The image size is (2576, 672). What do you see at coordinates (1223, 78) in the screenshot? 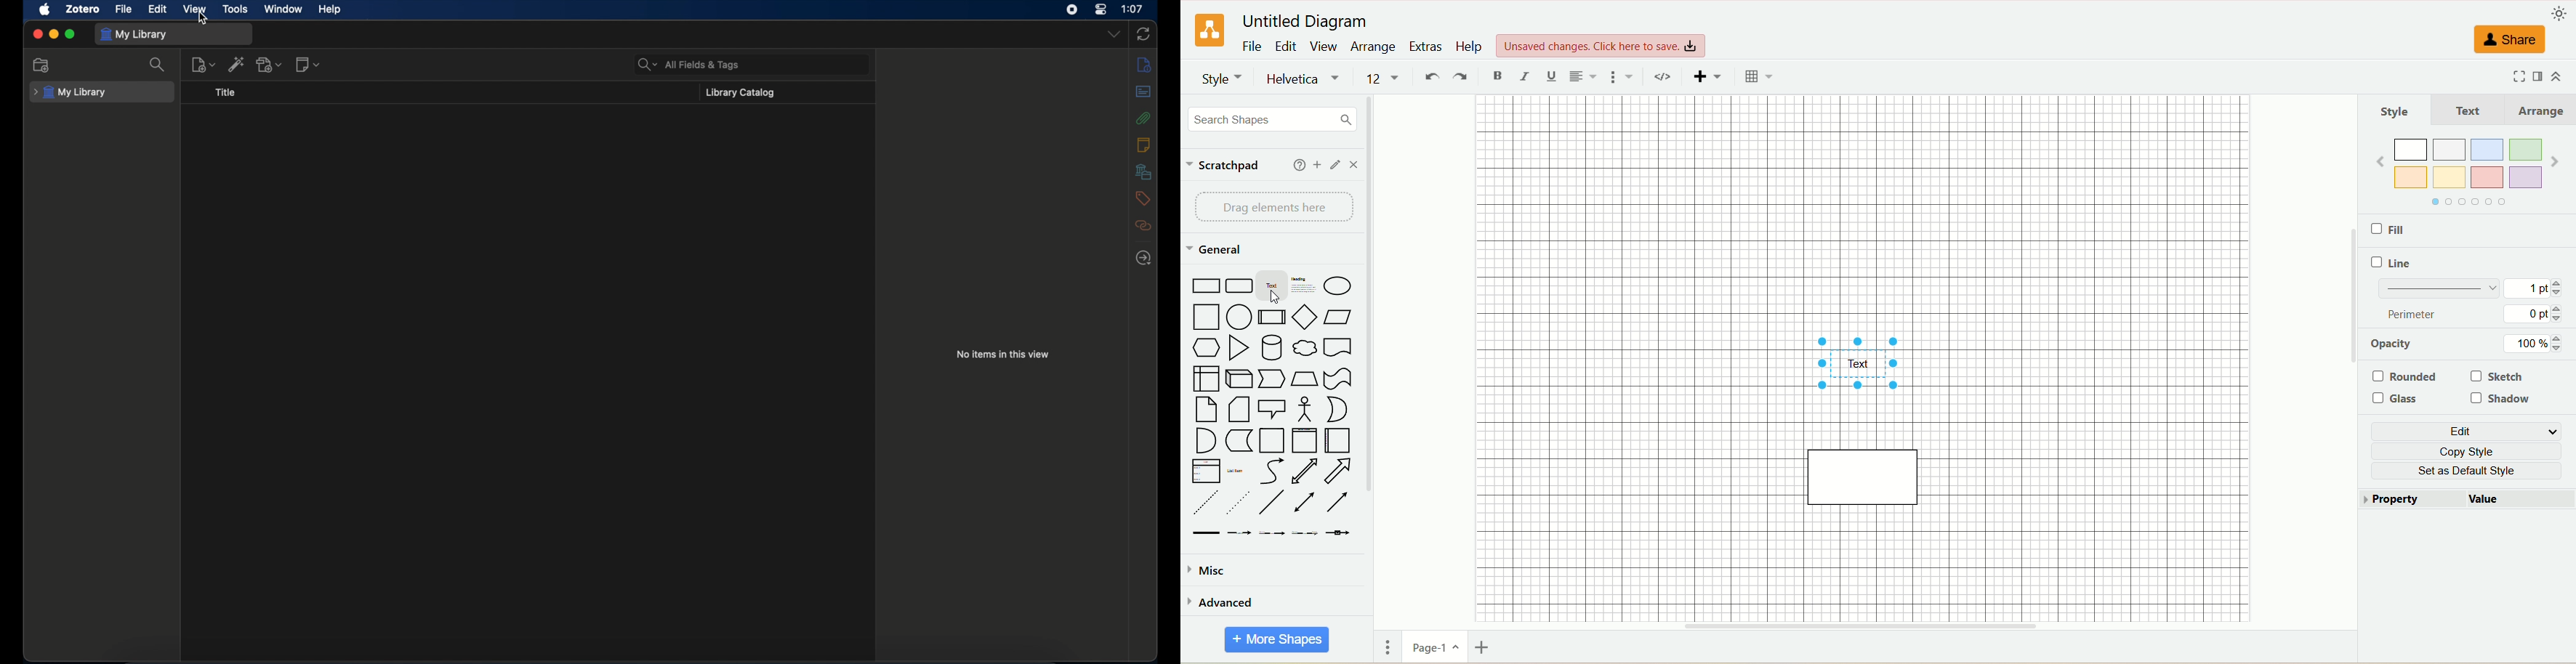
I see `style` at bounding box center [1223, 78].